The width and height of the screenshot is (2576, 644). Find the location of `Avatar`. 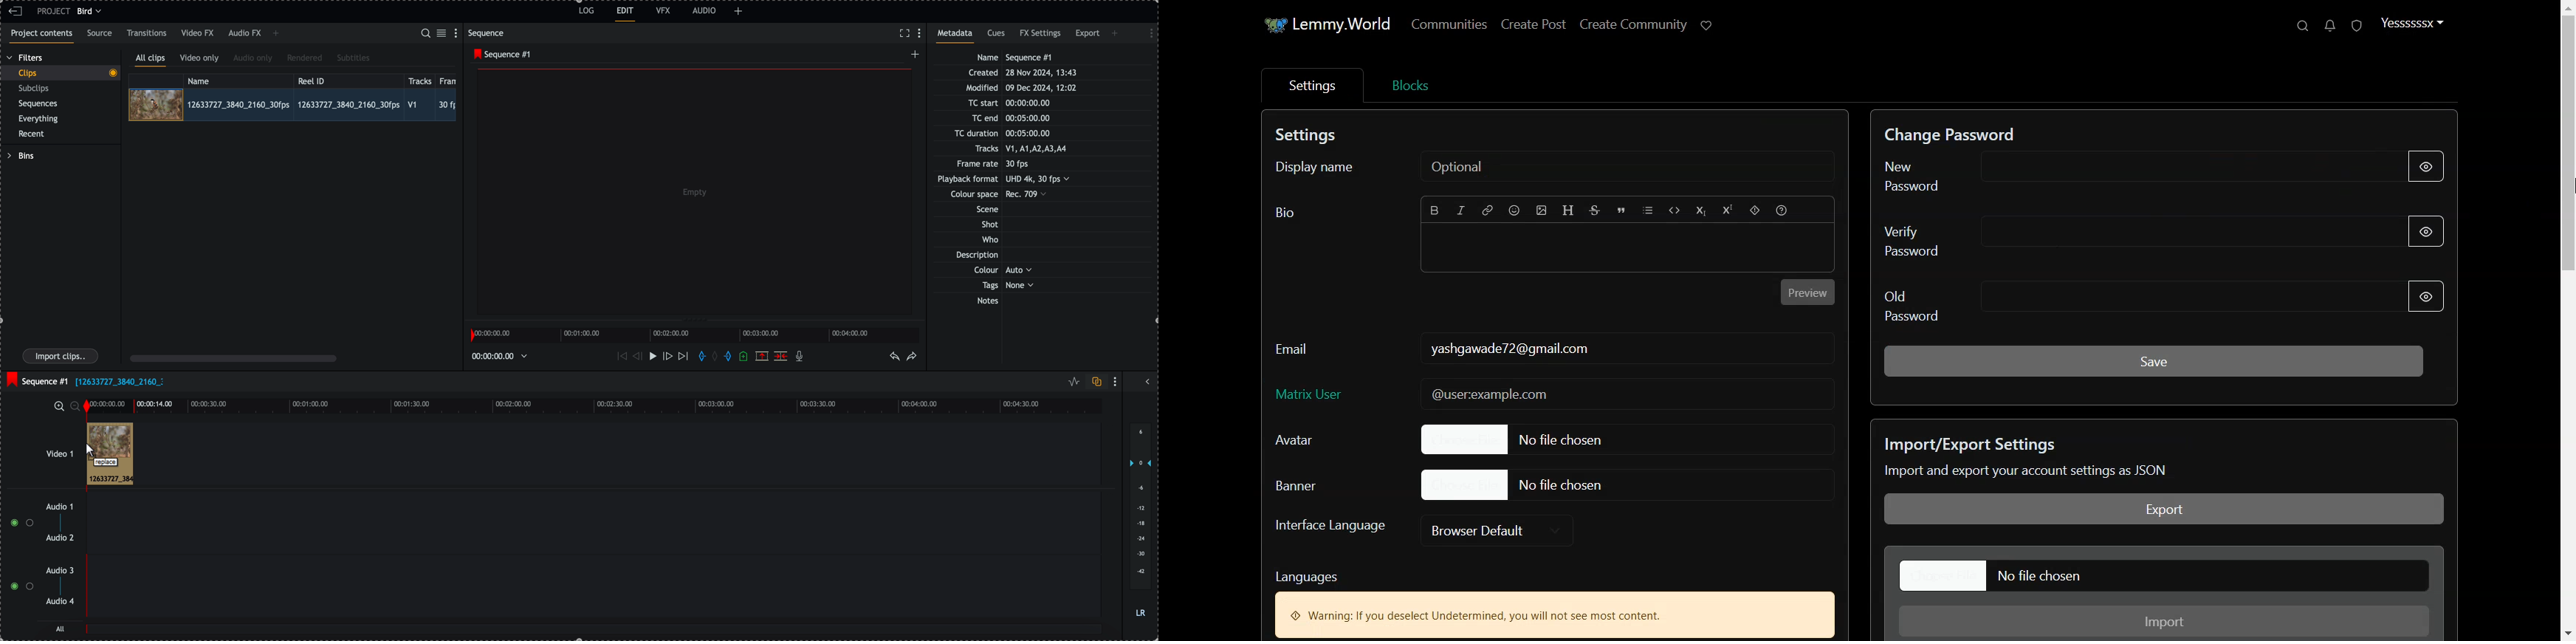

Avatar is located at coordinates (1305, 439).